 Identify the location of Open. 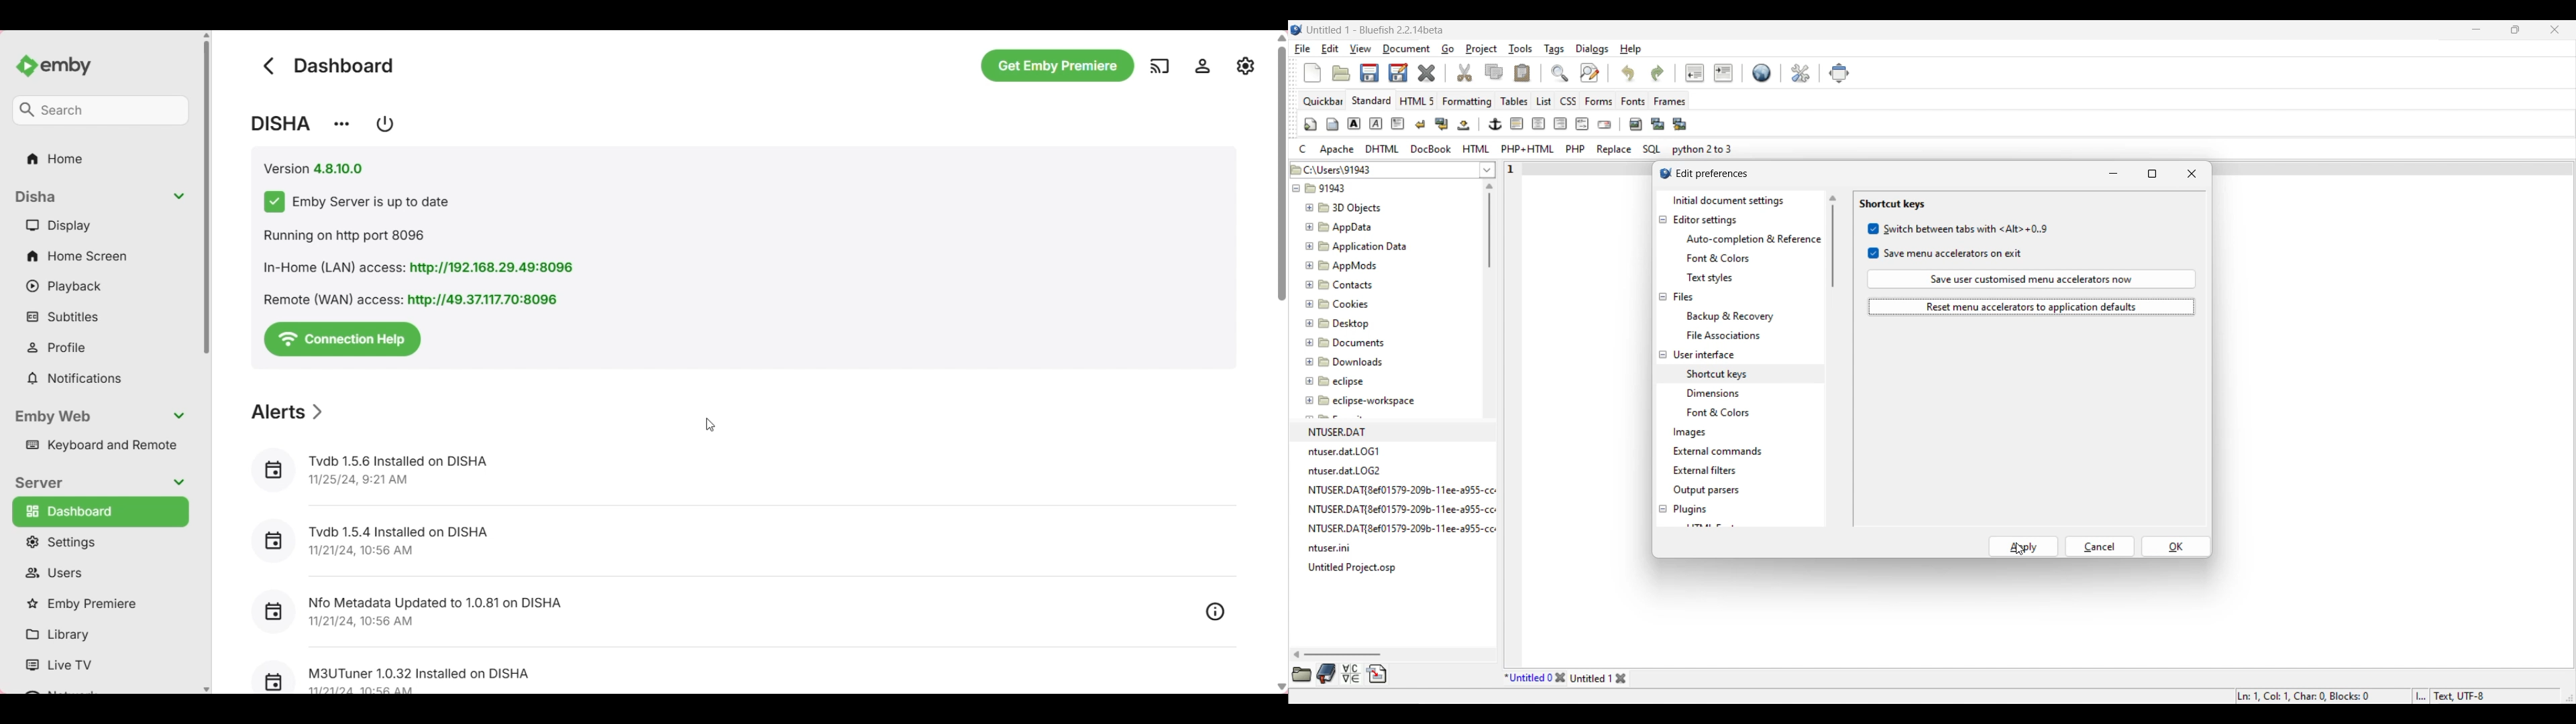
(1341, 73).